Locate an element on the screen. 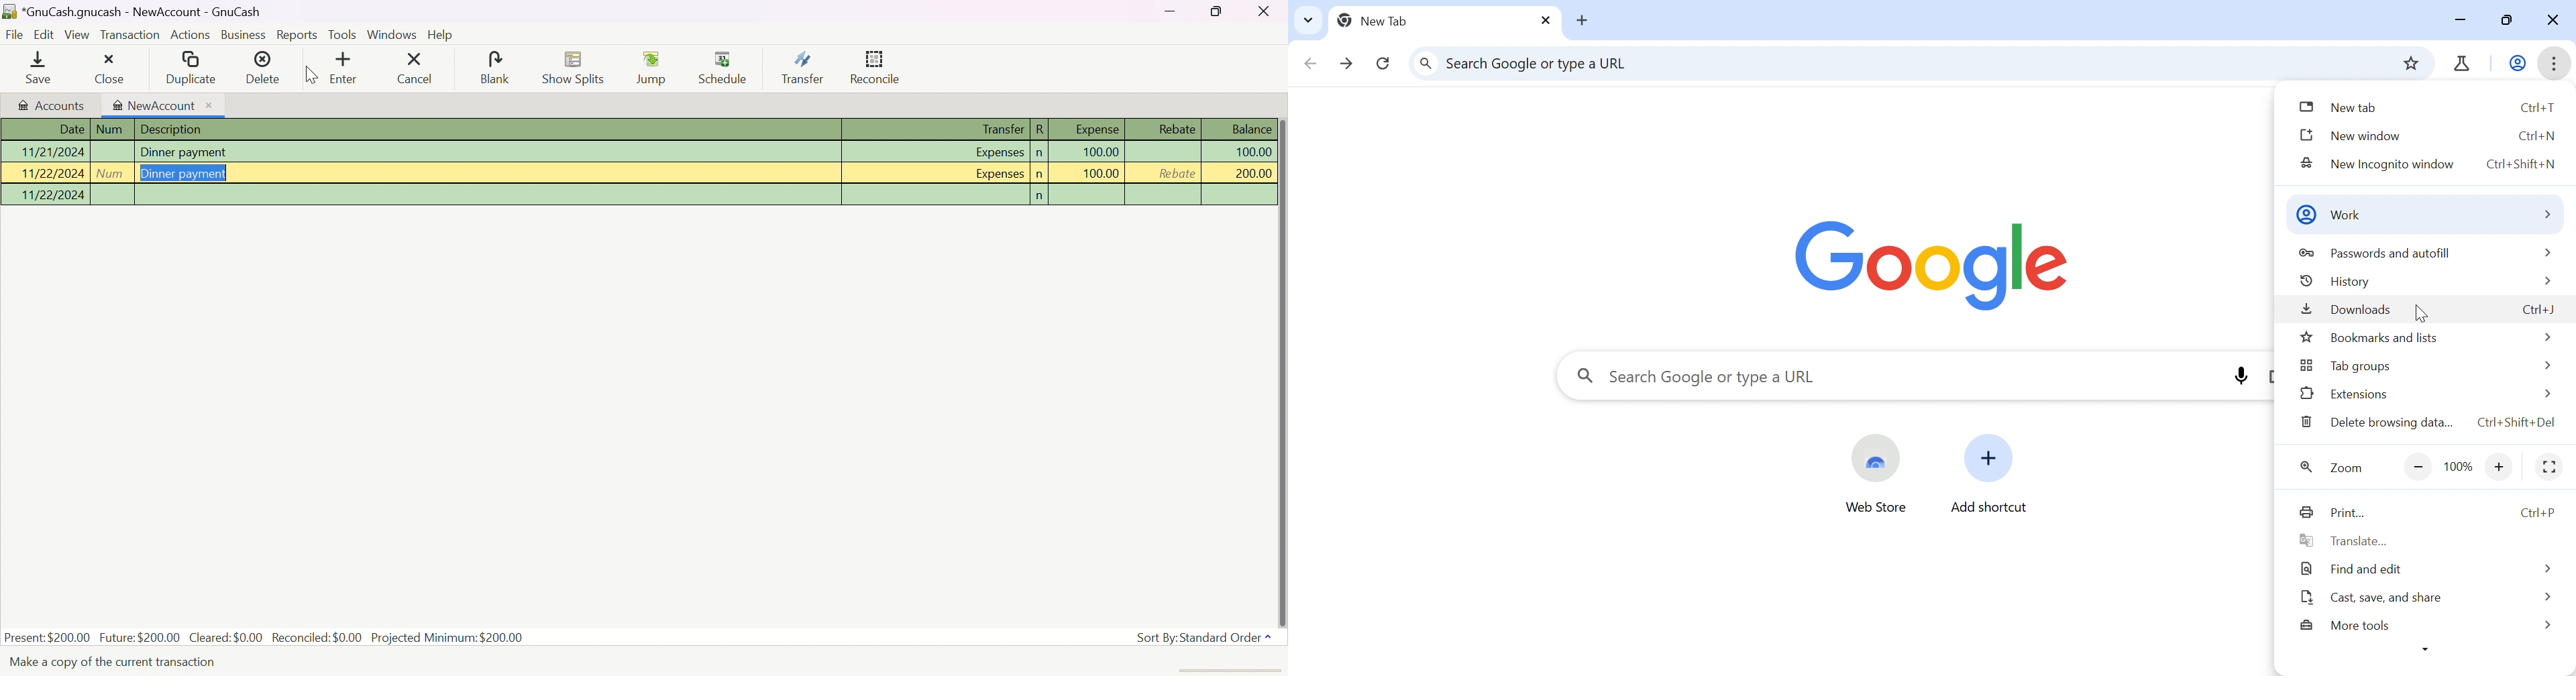  100.00 is located at coordinates (1102, 172).